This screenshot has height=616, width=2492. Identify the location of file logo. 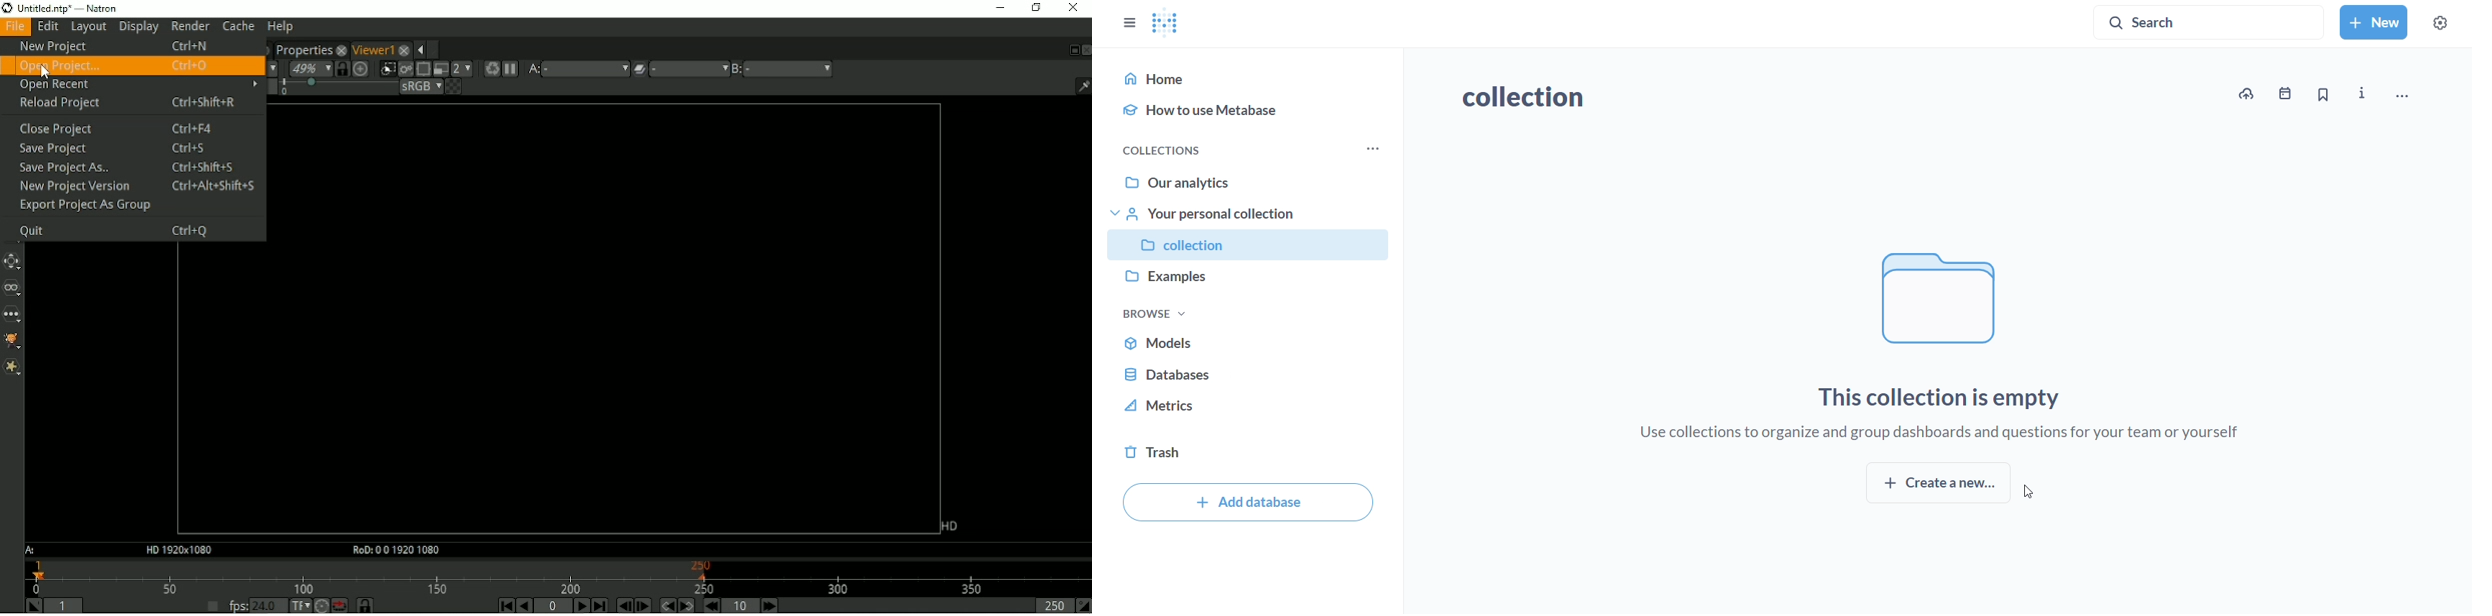
(1938, 301).